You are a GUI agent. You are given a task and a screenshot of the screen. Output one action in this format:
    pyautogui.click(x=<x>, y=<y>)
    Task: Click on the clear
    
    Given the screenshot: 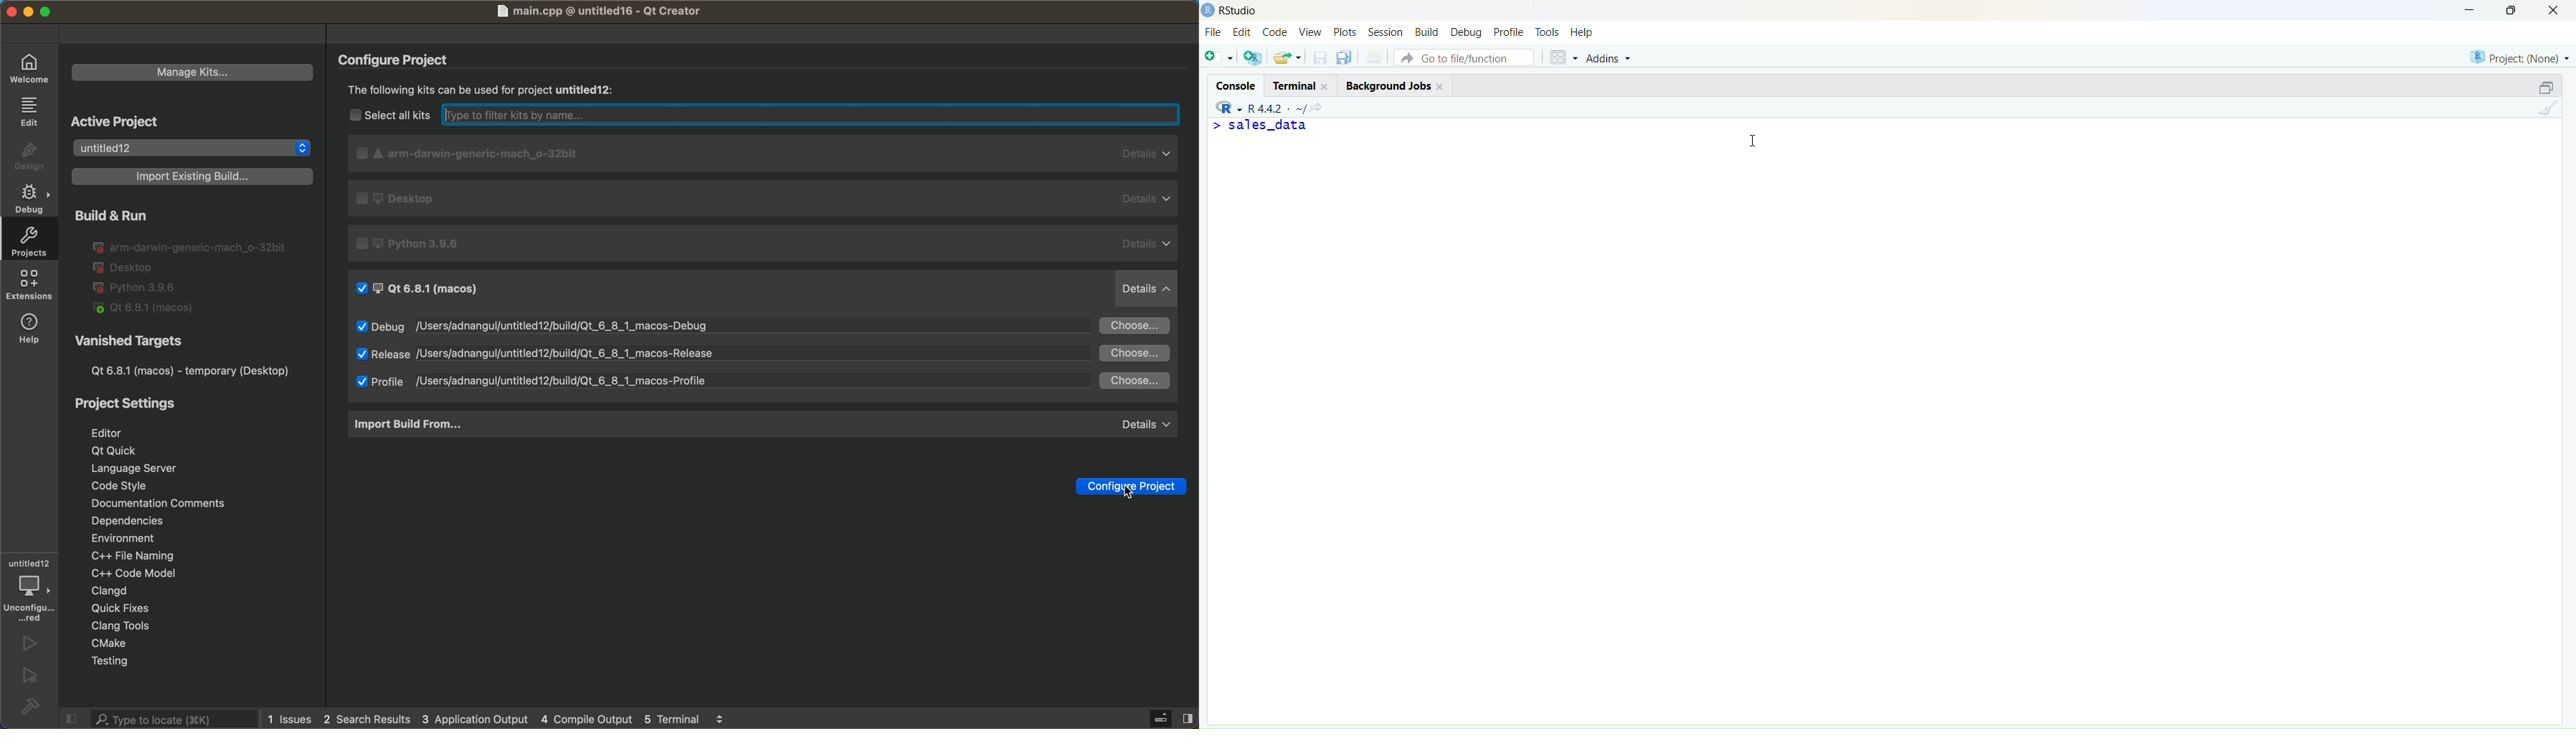 What is the action you would take?
    pyautogui.click(x=2552, y=111)
    